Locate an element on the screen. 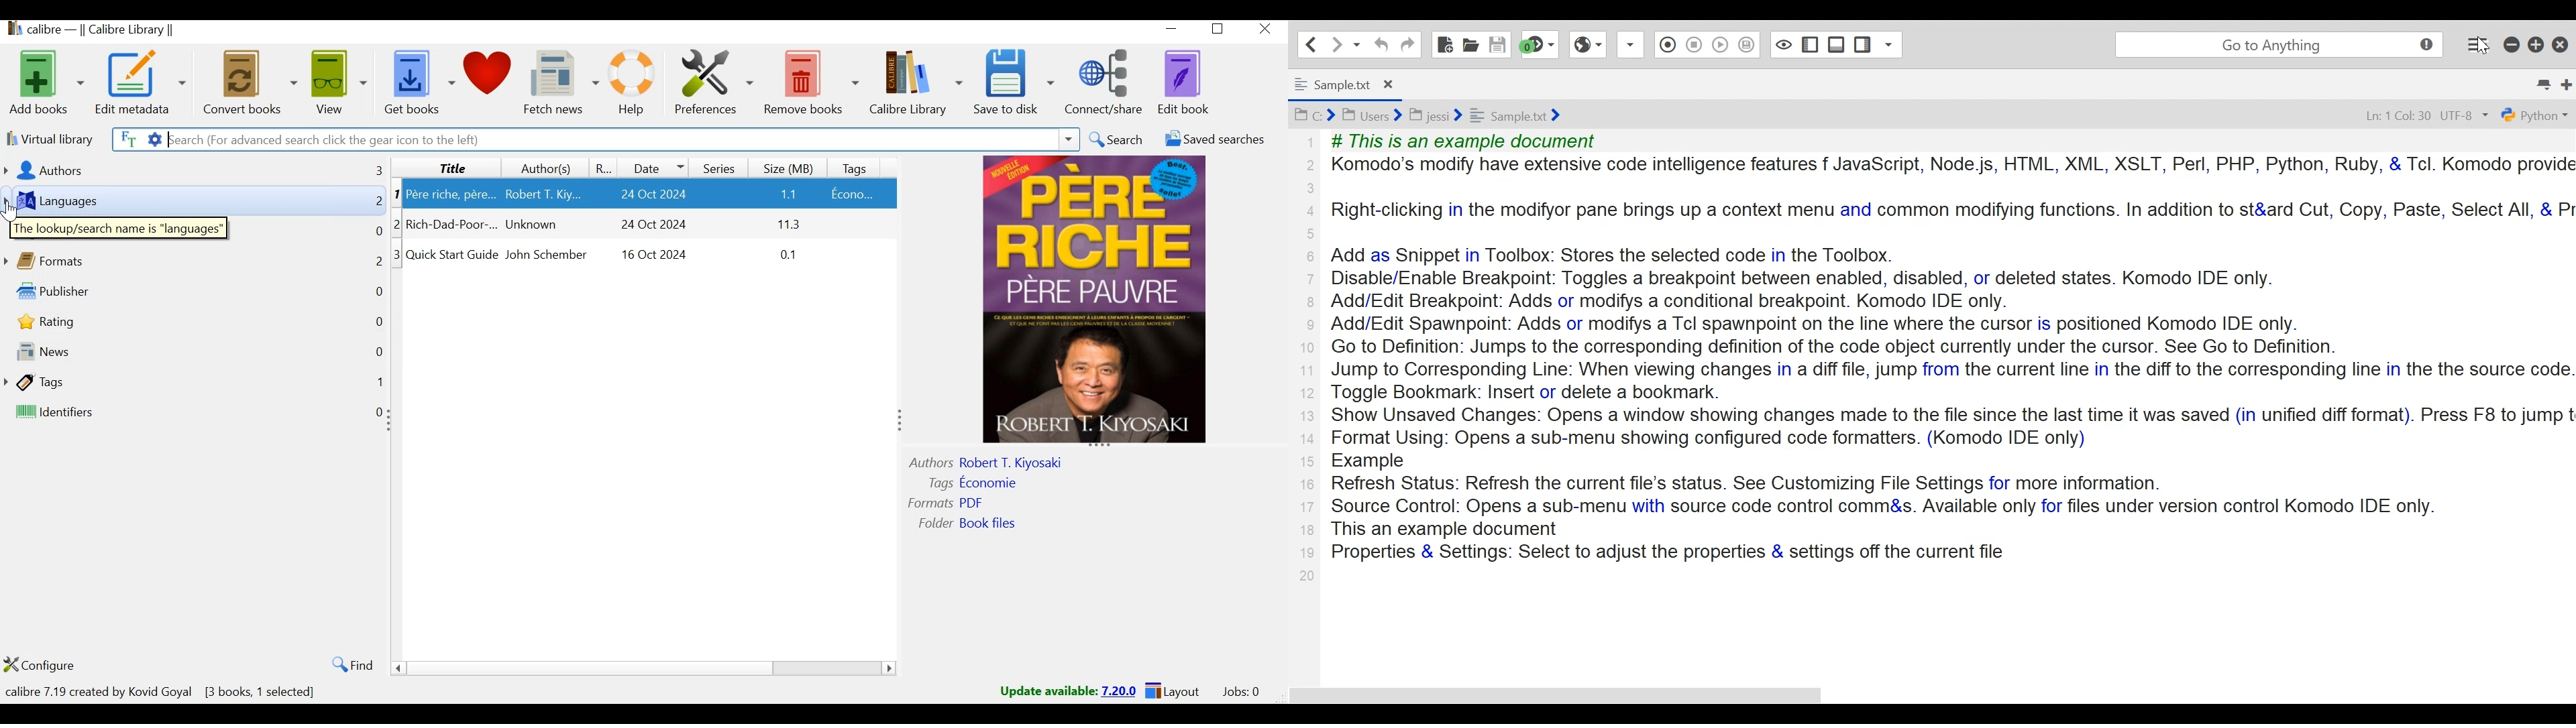 This screenshot has width=2576, height=728. Get books is located at coordinates (417, 82).